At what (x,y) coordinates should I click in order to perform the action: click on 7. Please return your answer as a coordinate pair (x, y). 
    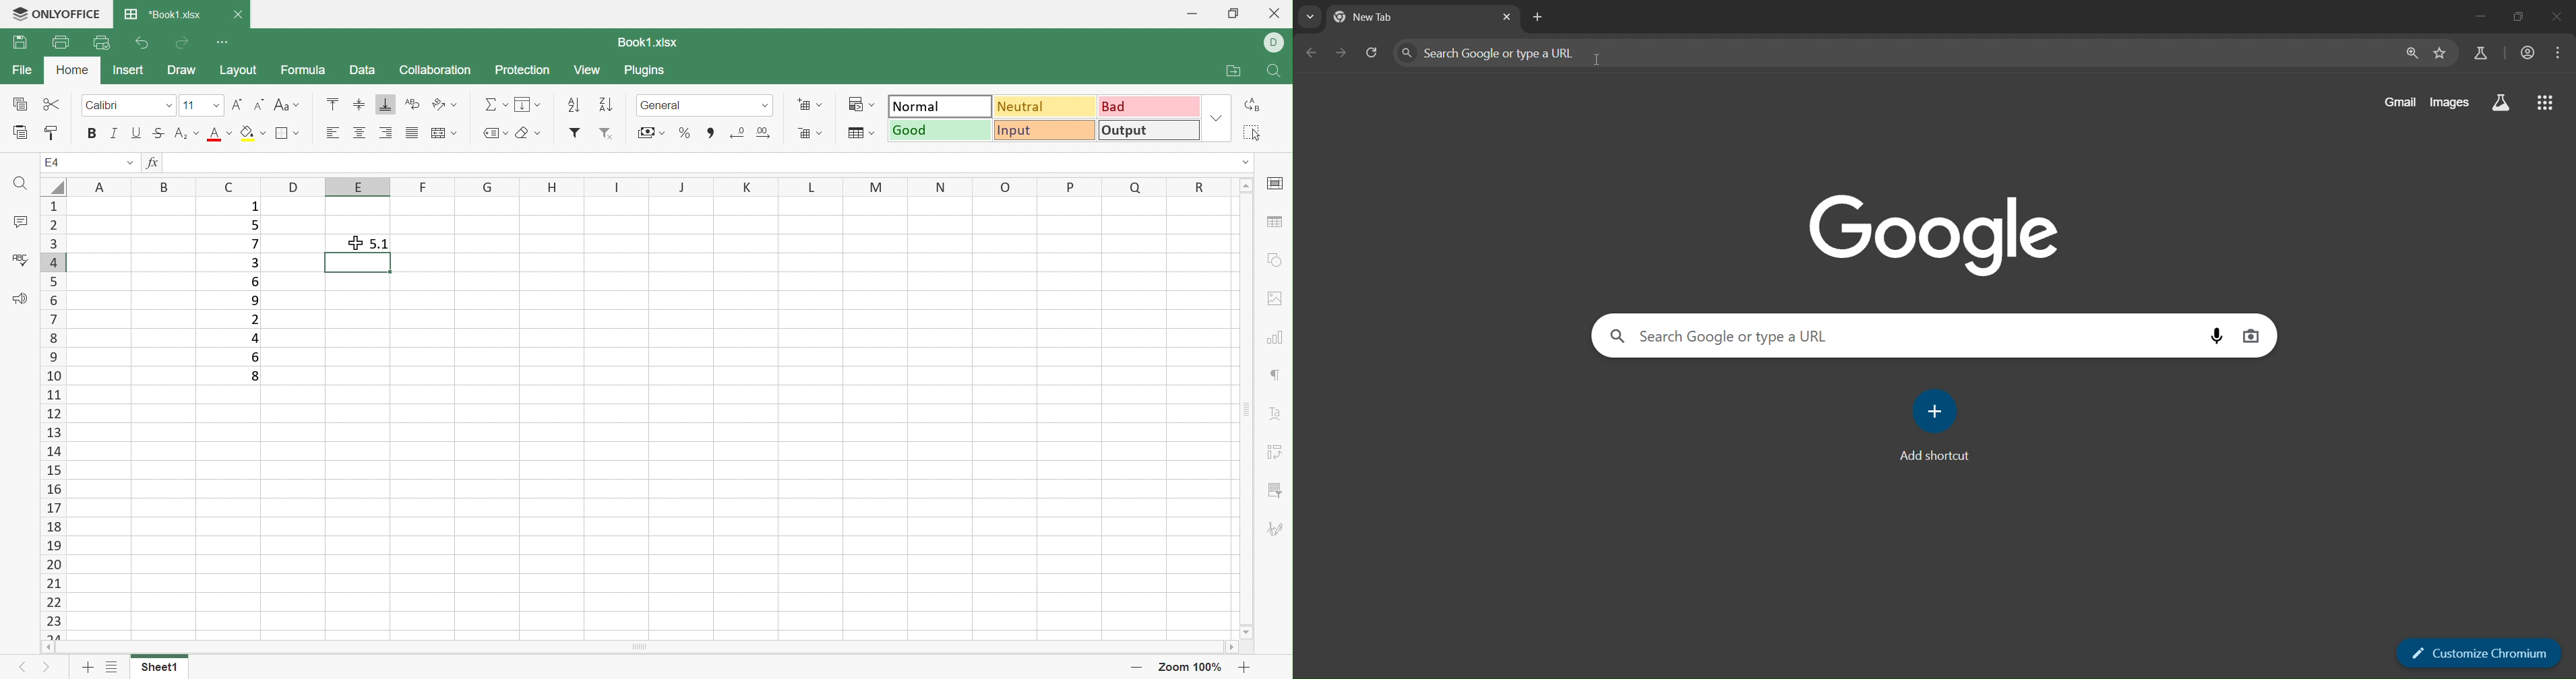
    Looking at the image, I should click on (251, 245).